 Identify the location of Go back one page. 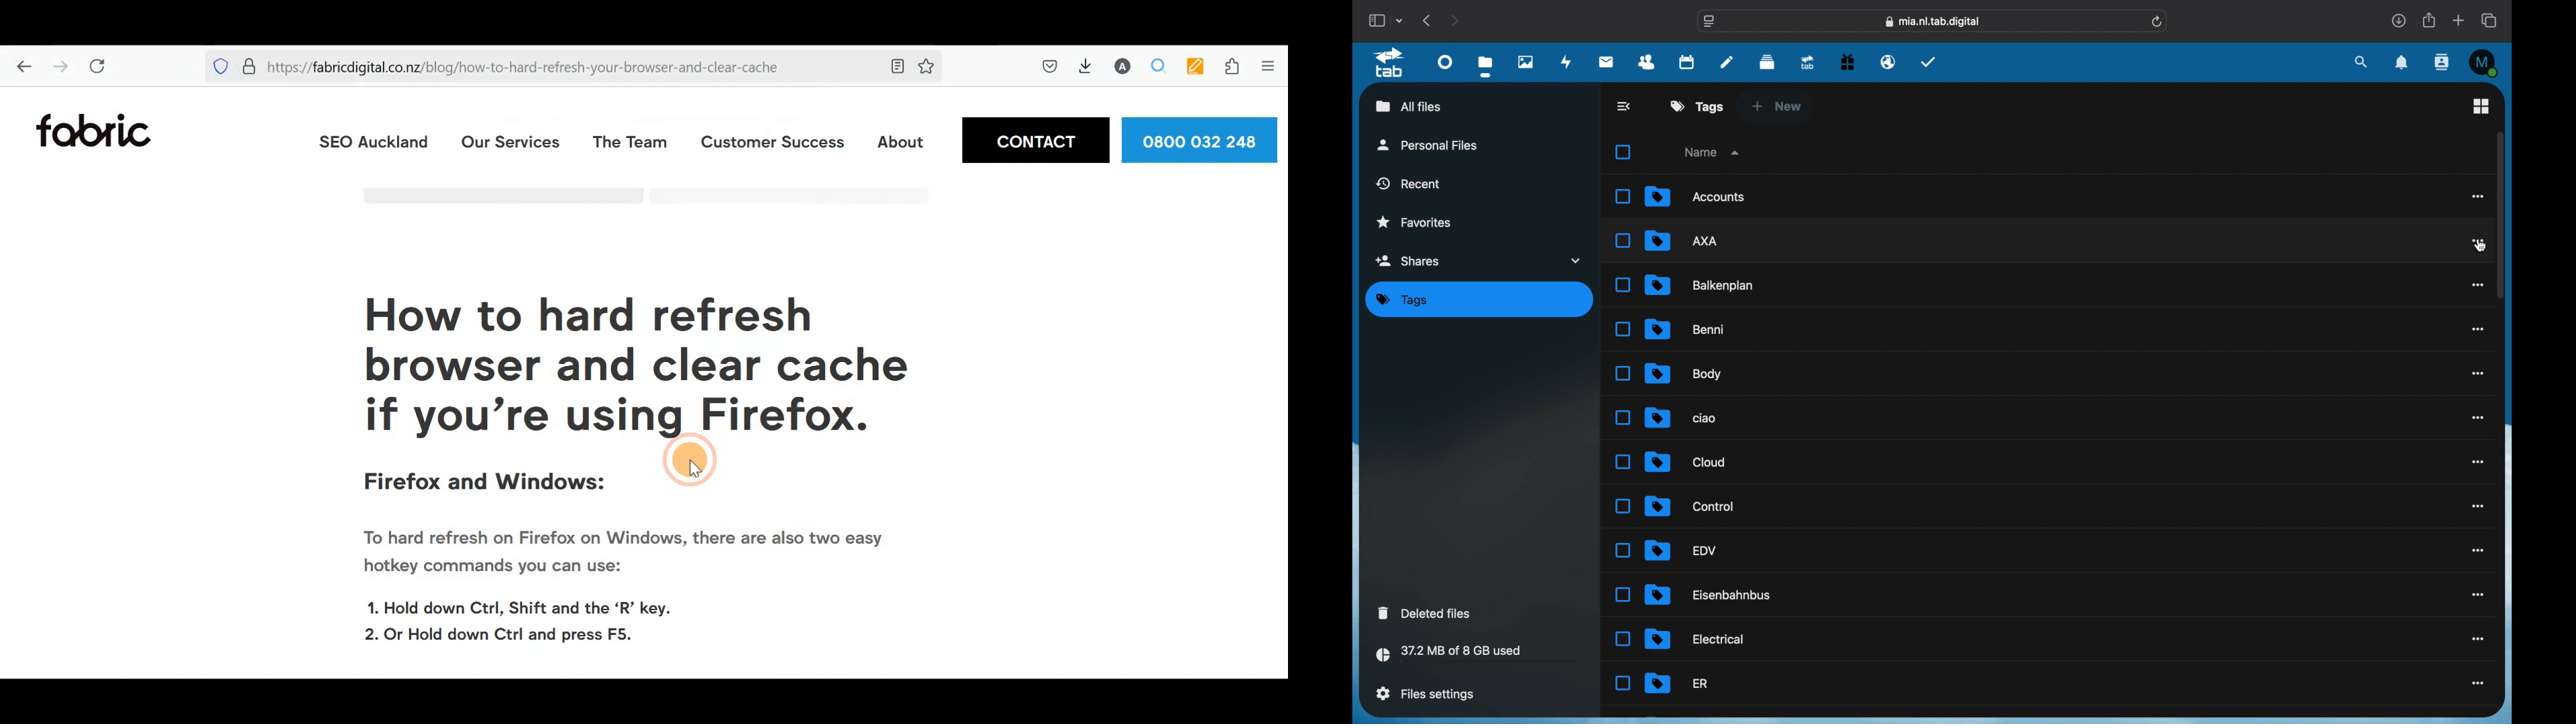
(18, 67).